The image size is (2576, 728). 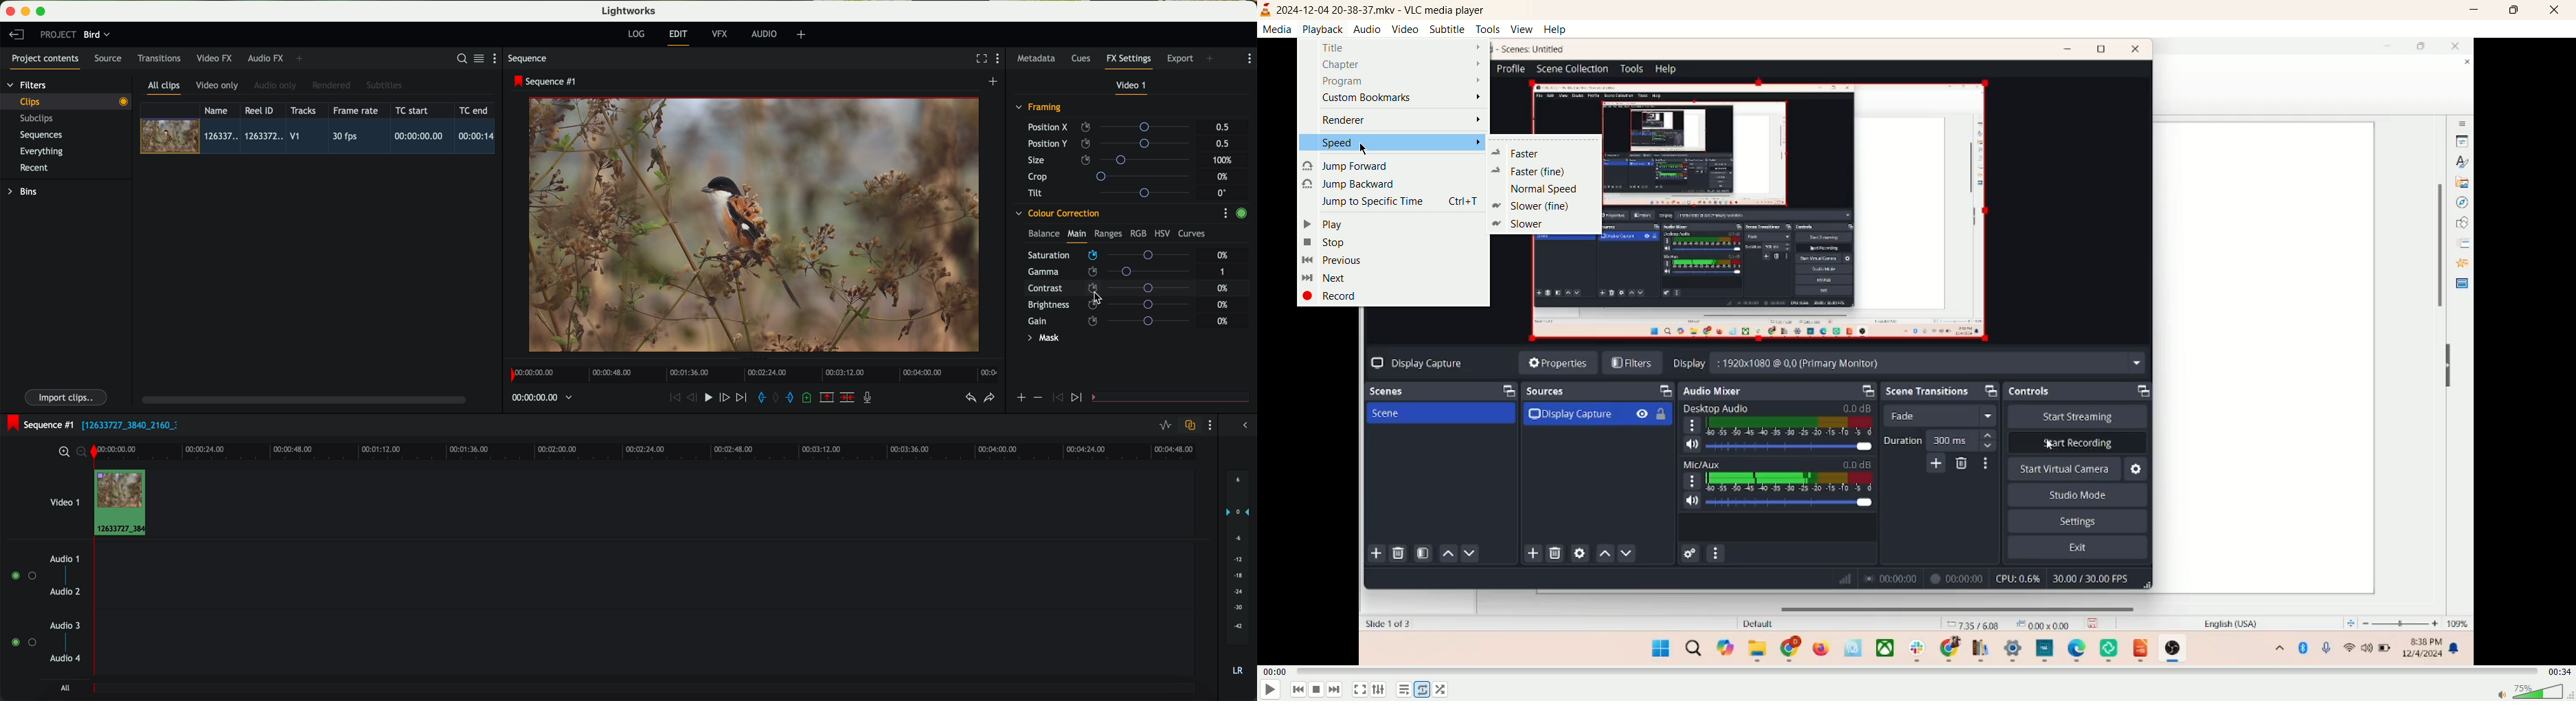 What do you see at coordinates (1042, 339) in the screenshot?
I see `mask` at bounding box center [1042, 339].